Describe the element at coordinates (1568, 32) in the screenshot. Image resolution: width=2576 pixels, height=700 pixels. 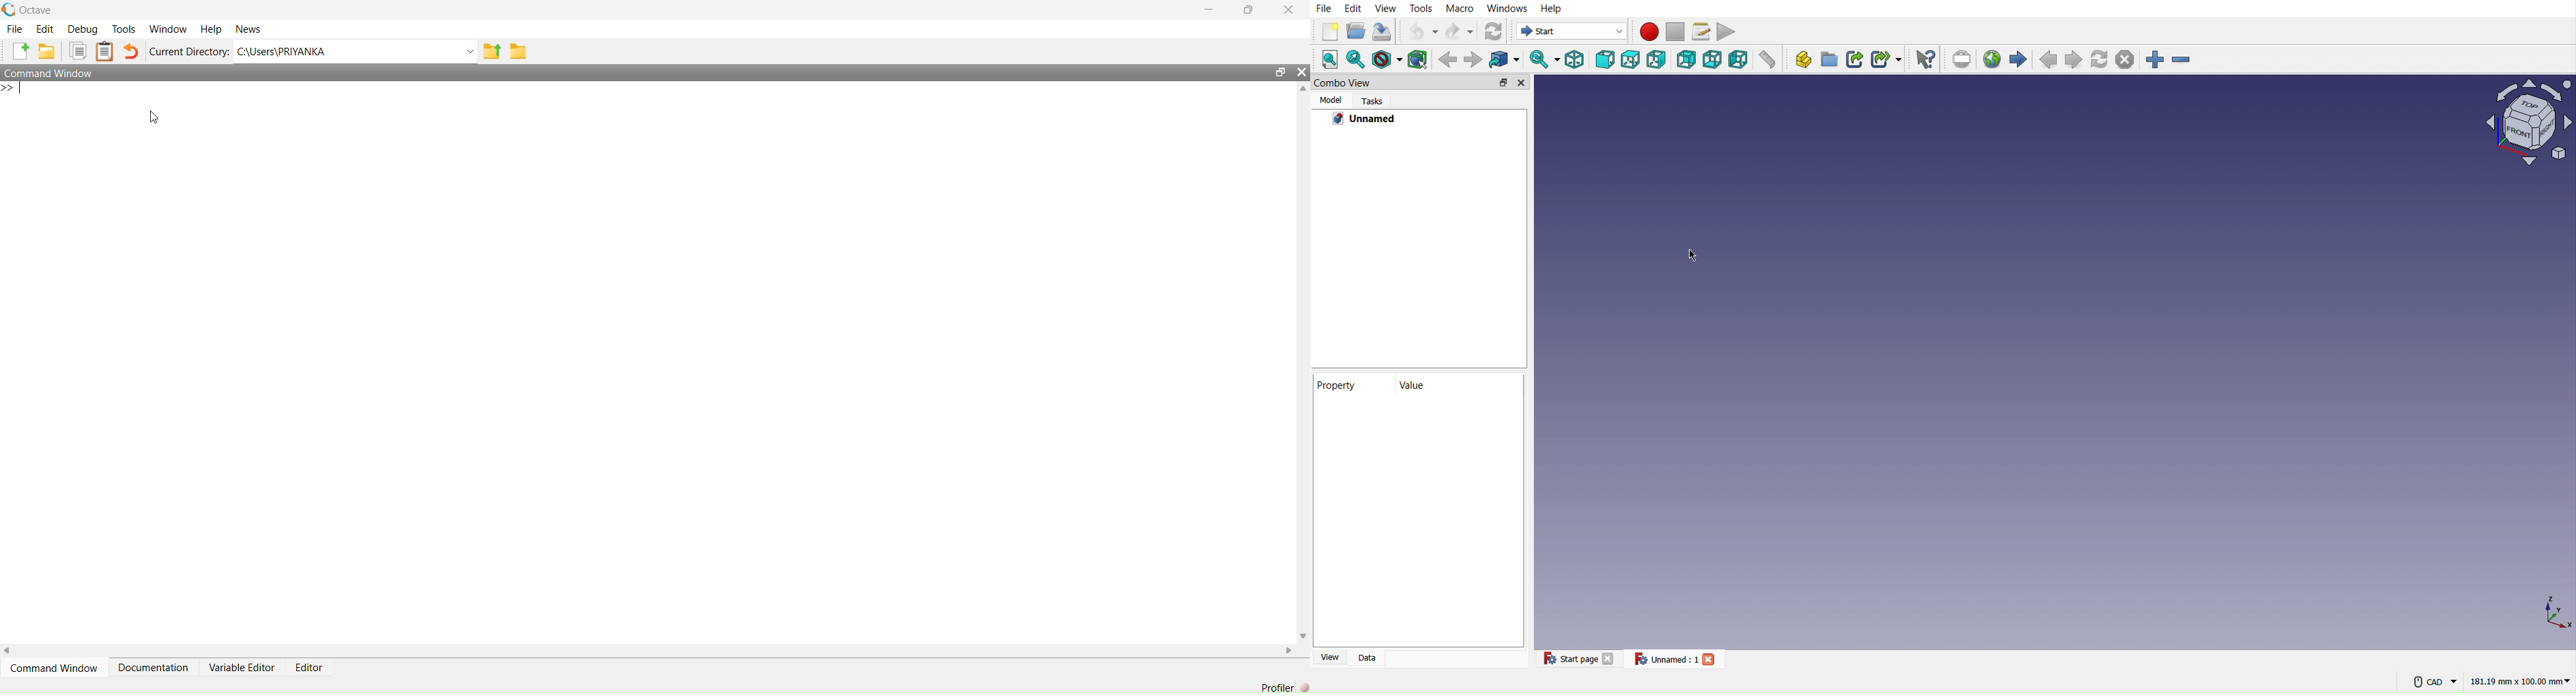
I see `Start` at that location.